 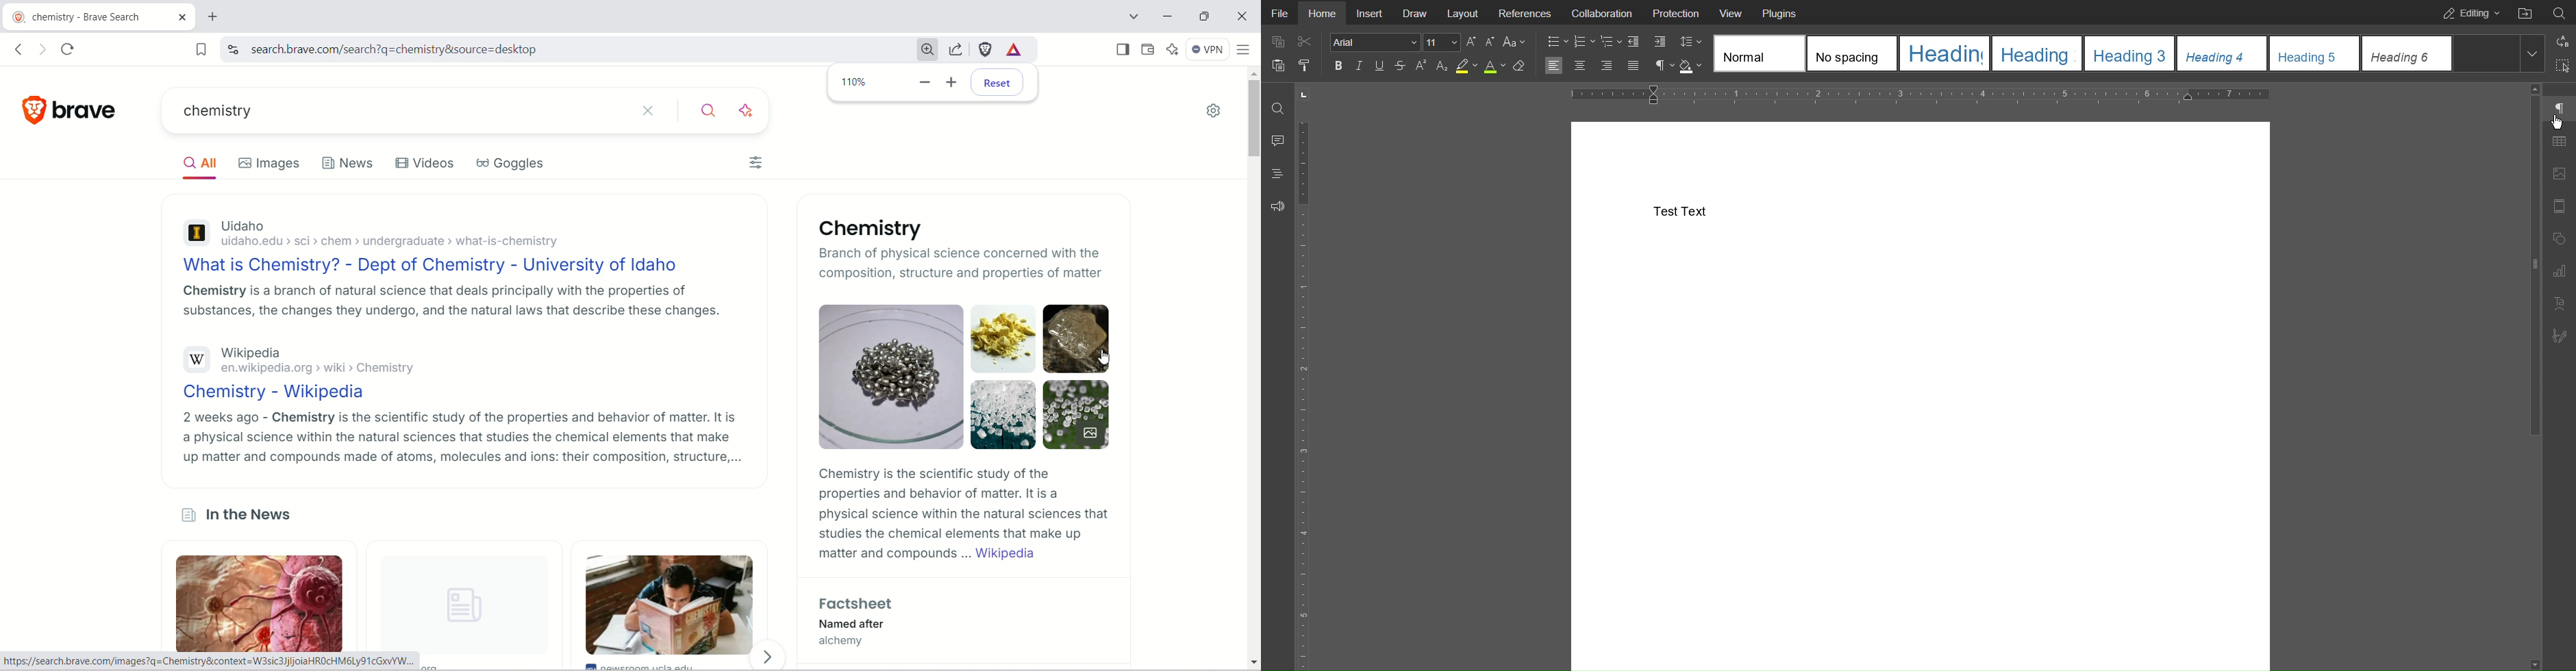 I want to click on SEARCH TABS, so click(x=1130, y=15).